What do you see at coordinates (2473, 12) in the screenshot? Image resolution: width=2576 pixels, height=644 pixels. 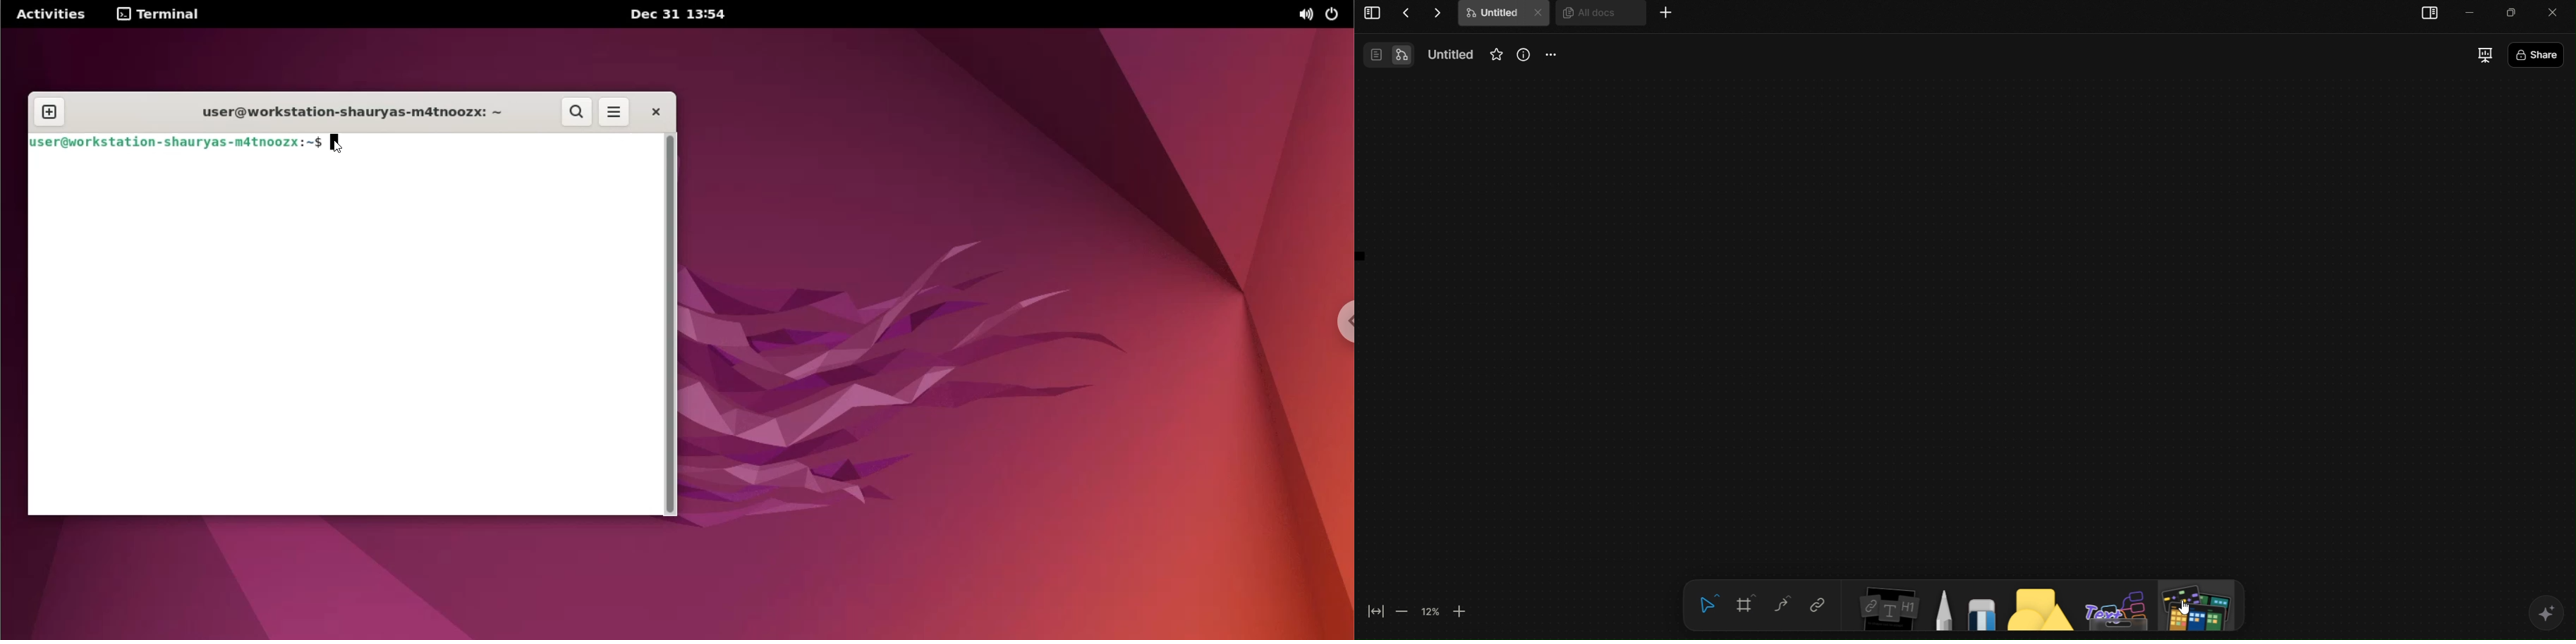 I see `minimize` at bounding box center [2473, 12].